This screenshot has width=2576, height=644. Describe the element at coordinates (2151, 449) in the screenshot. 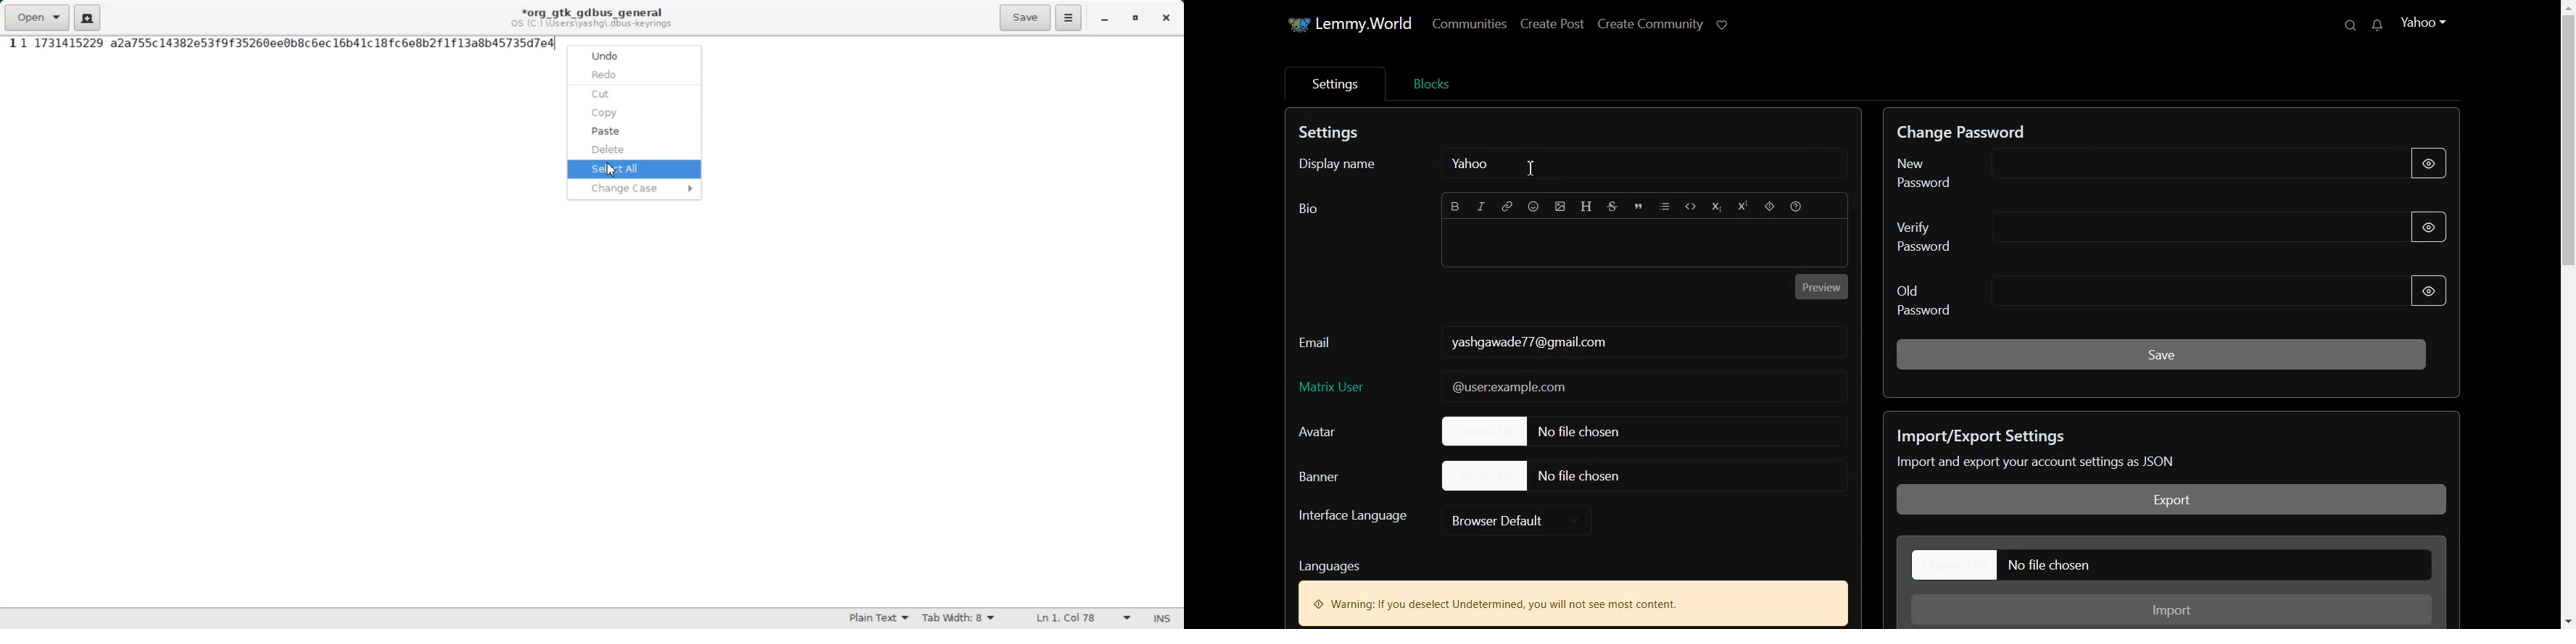

I see `Text` at that location.